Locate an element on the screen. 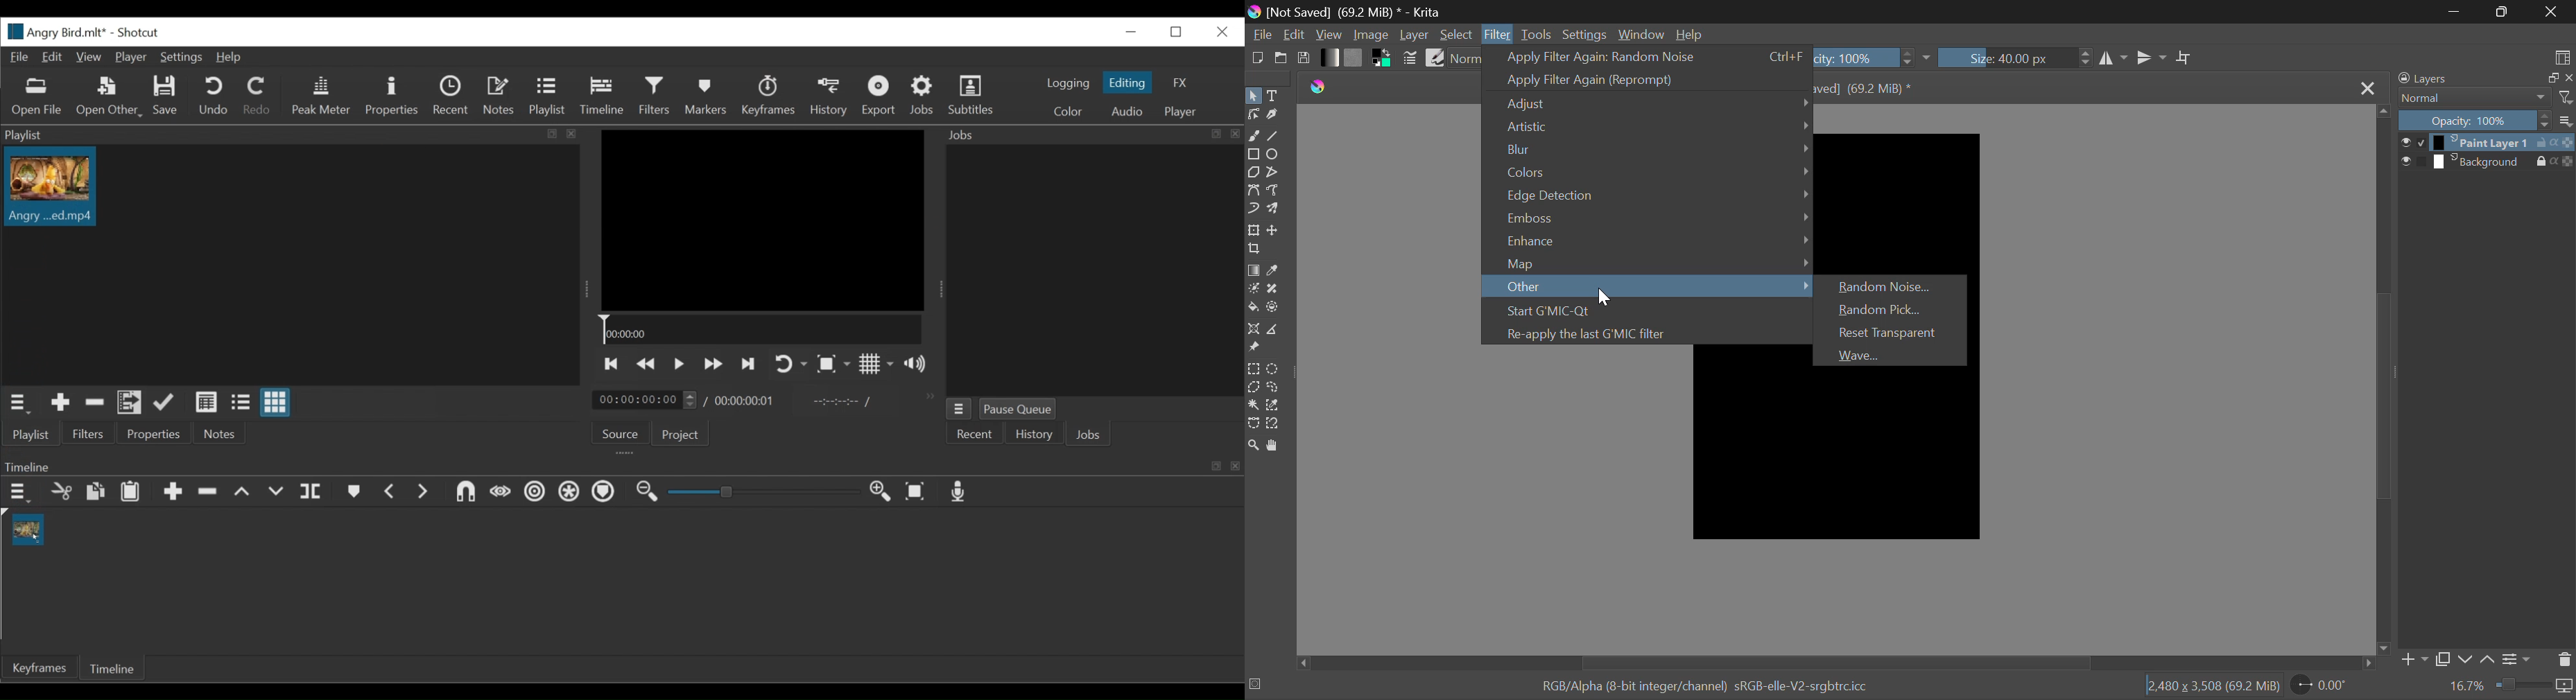 The image size is (2576, 700). FX is located at coordinates (1183, 83).